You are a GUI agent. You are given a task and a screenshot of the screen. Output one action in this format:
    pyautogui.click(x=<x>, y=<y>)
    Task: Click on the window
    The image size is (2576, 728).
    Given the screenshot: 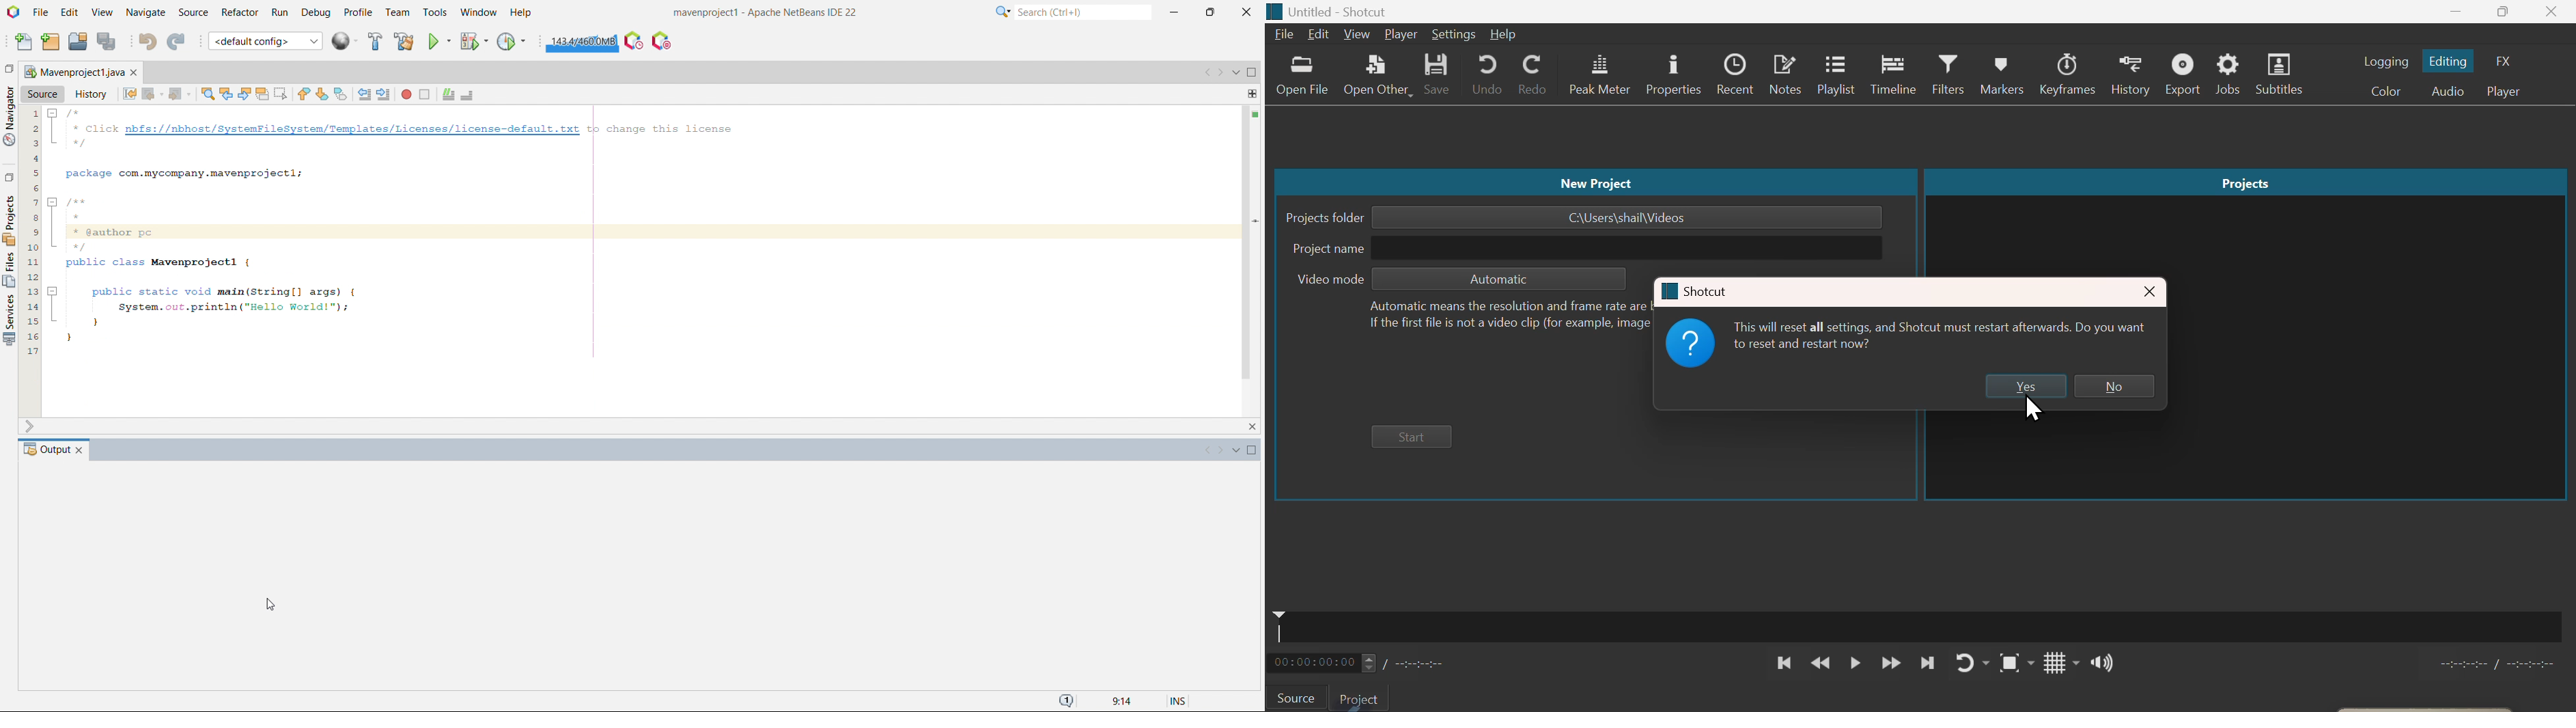 What is the action you would take?
    pyautogui.click(x=478, y=13)
    